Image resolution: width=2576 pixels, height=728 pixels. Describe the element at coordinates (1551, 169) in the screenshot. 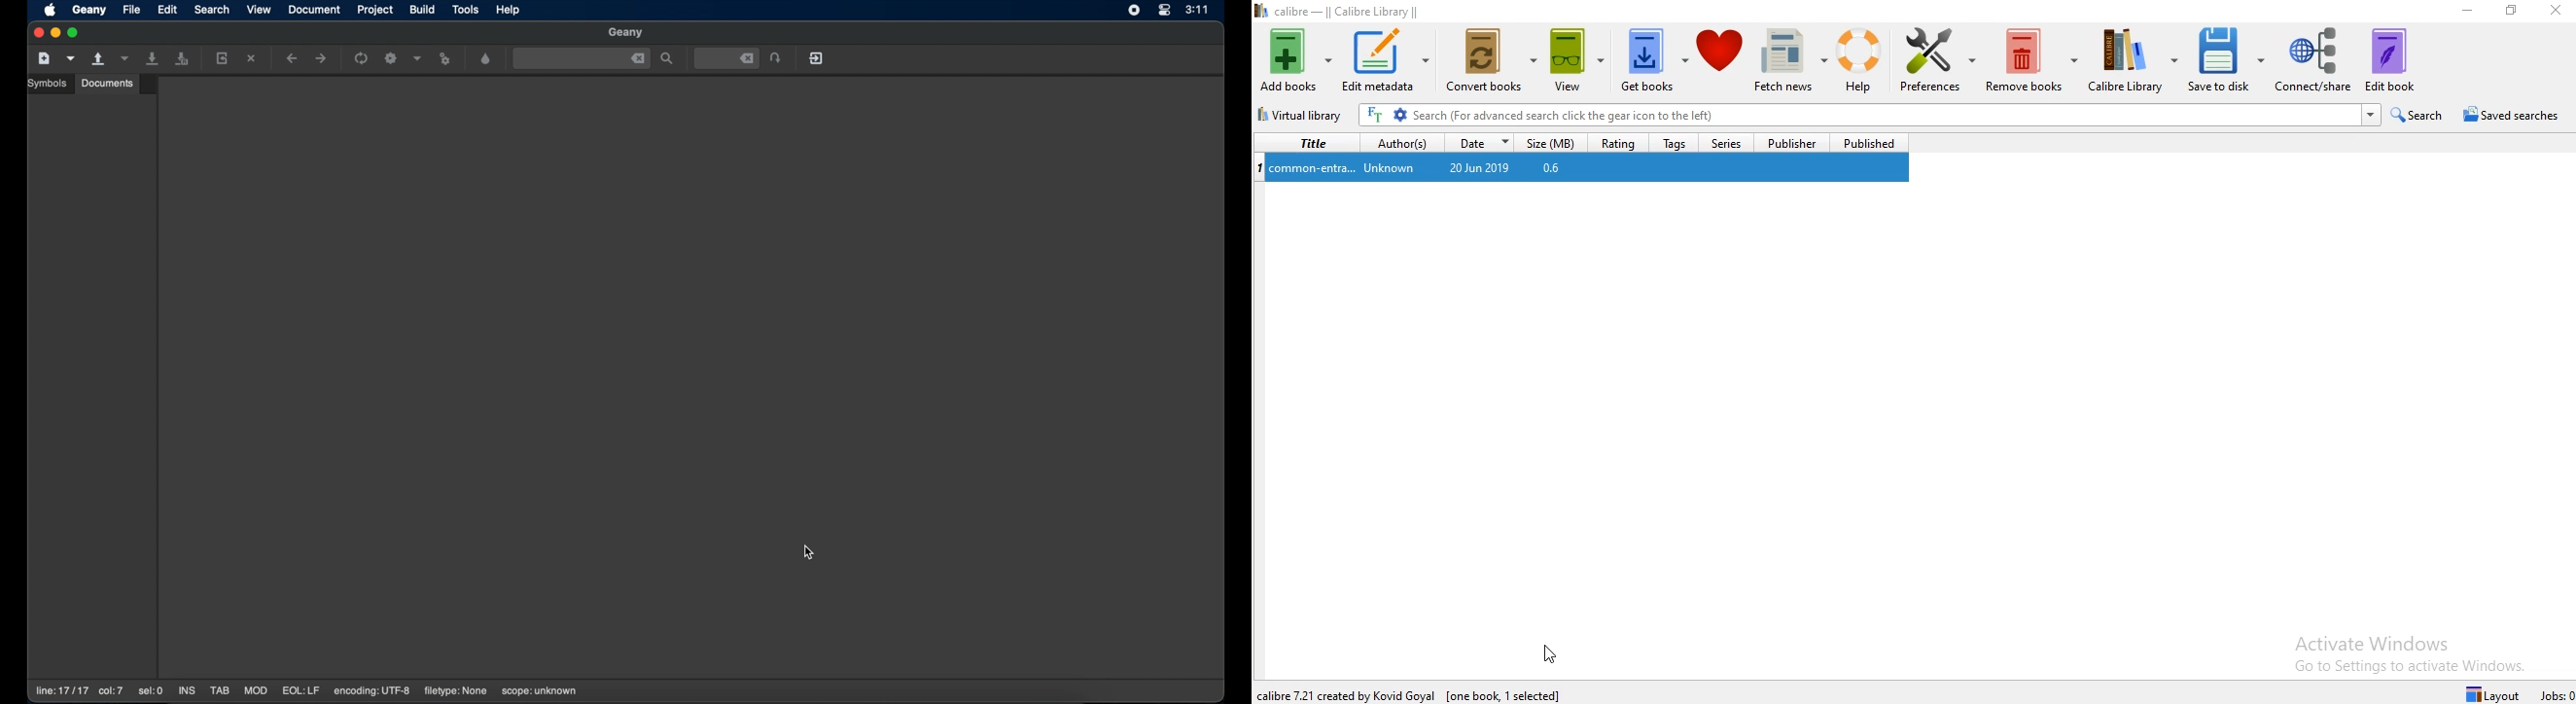

I see `0.6` at that location.